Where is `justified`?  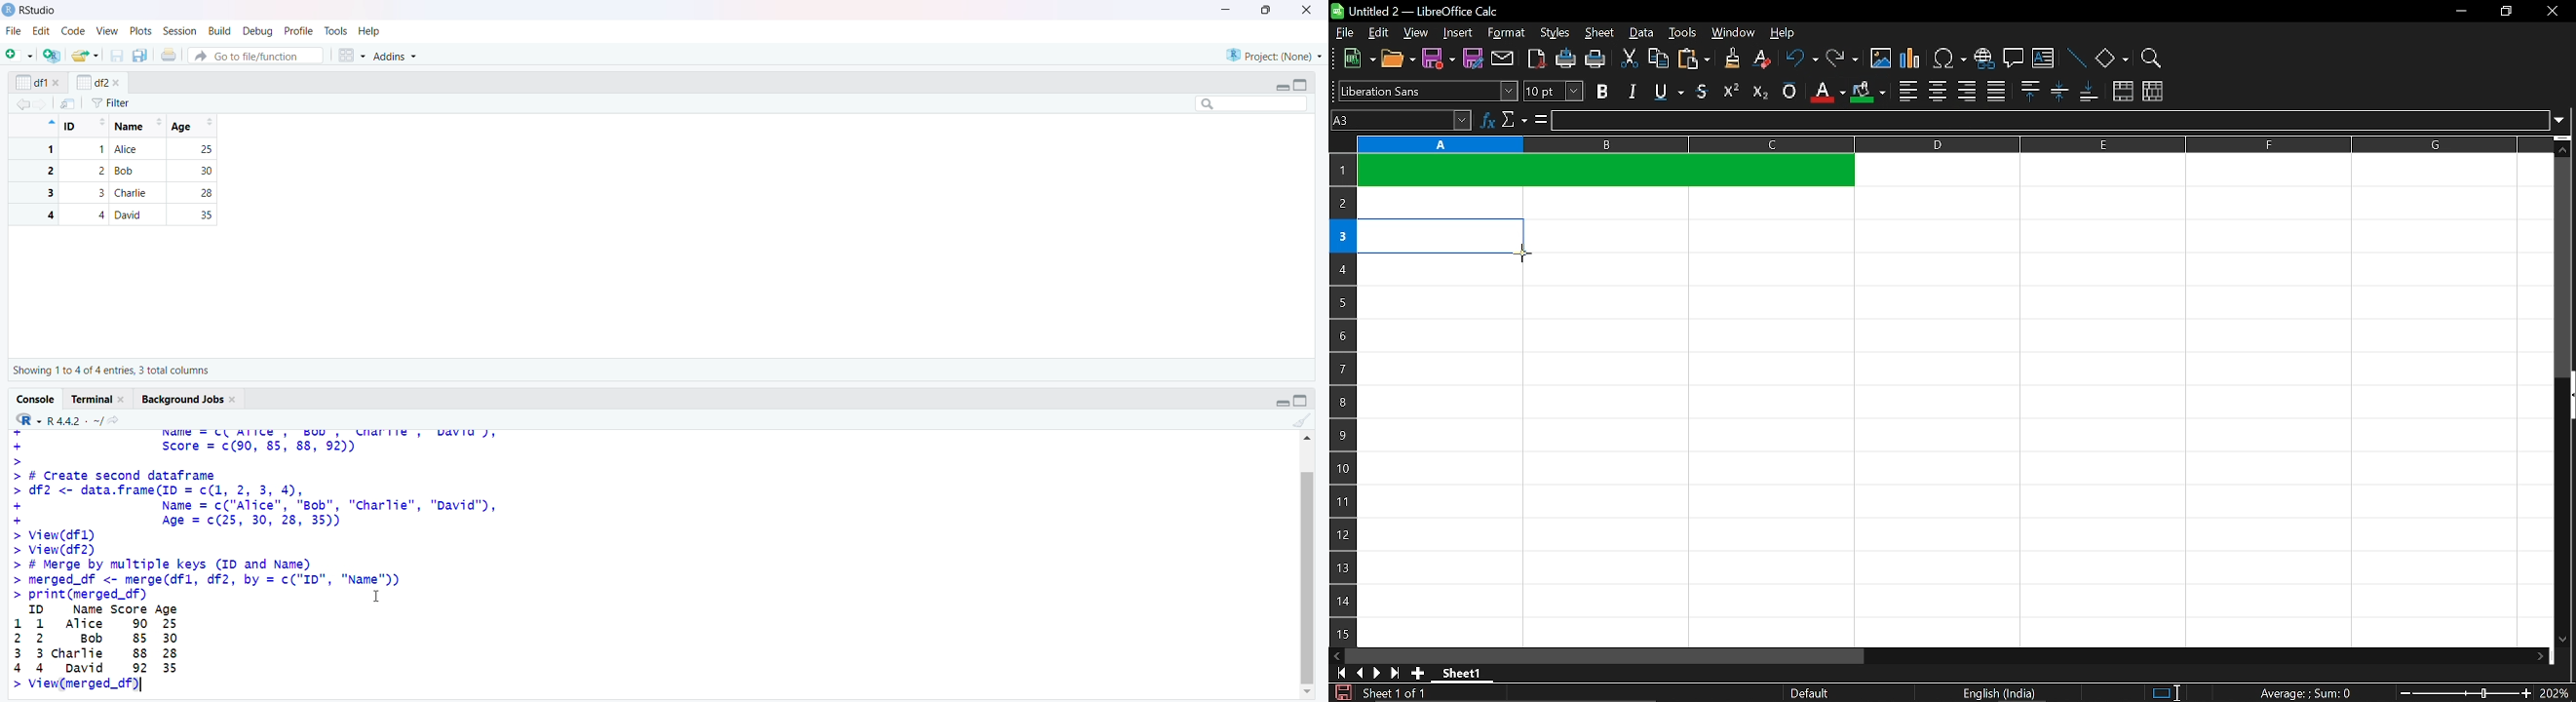
justified is located at coordinates (1996, 90).